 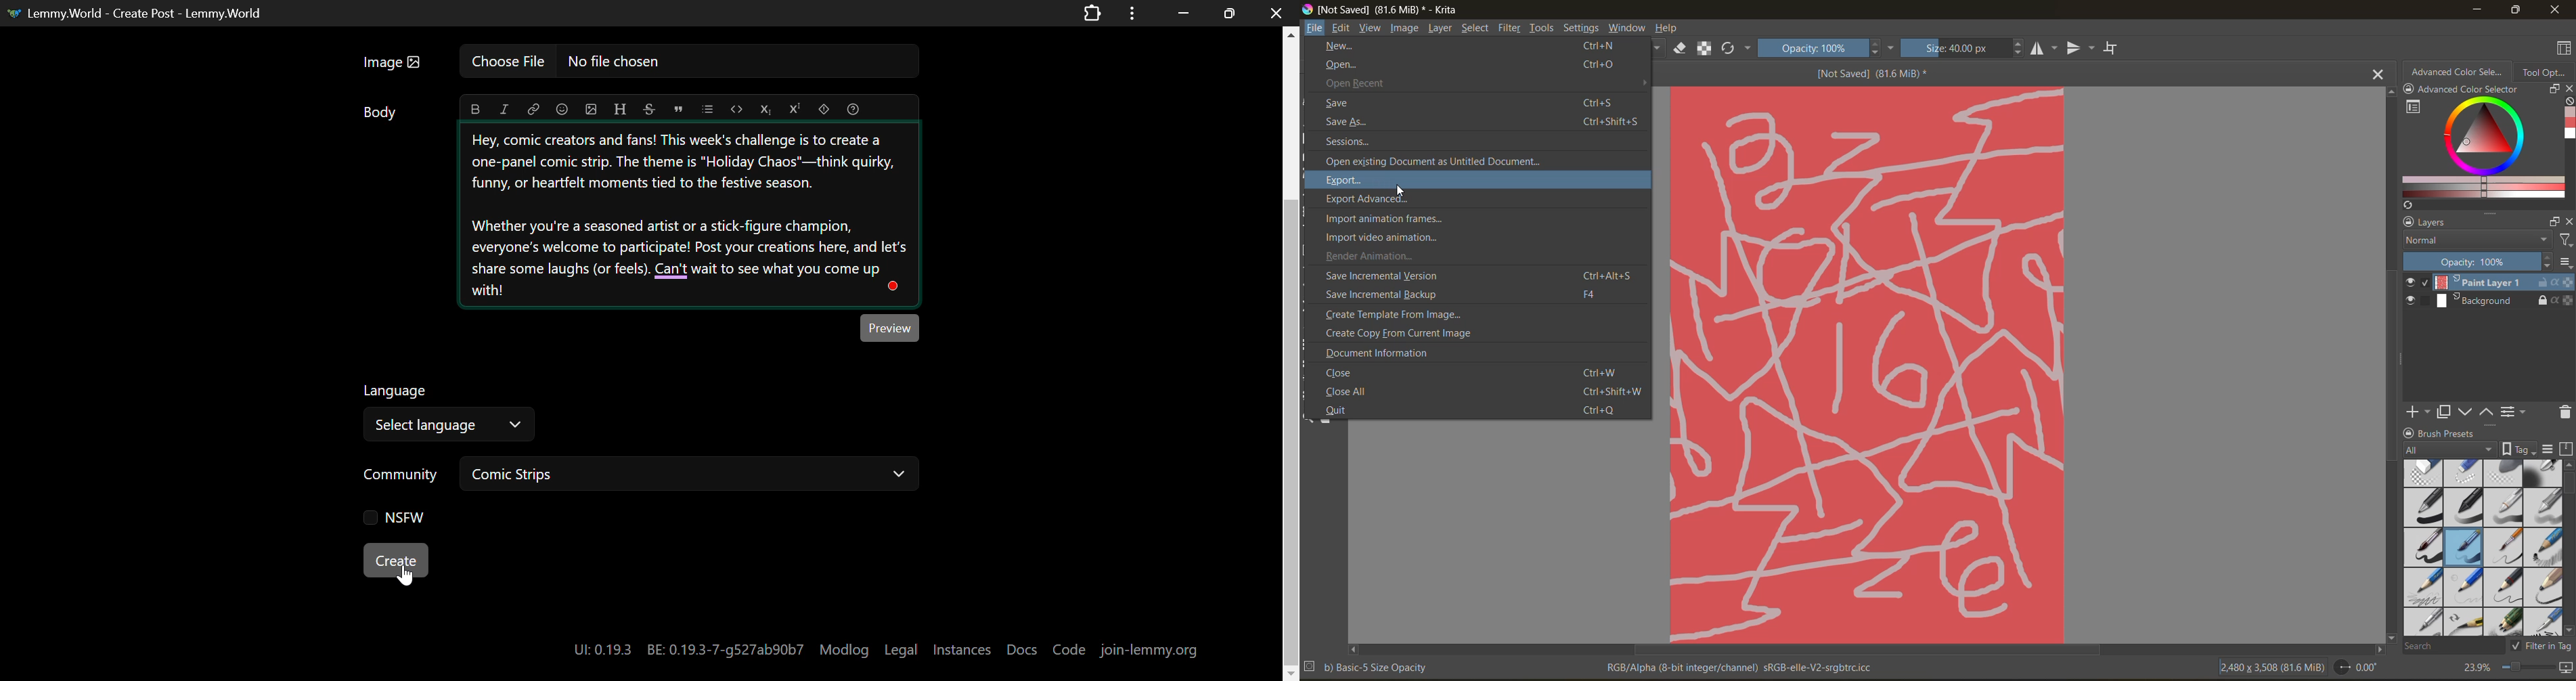 What do you see at coordinates (1071, 649) in the screenshot?
I see `Code` at bounding box center [1071, 649].